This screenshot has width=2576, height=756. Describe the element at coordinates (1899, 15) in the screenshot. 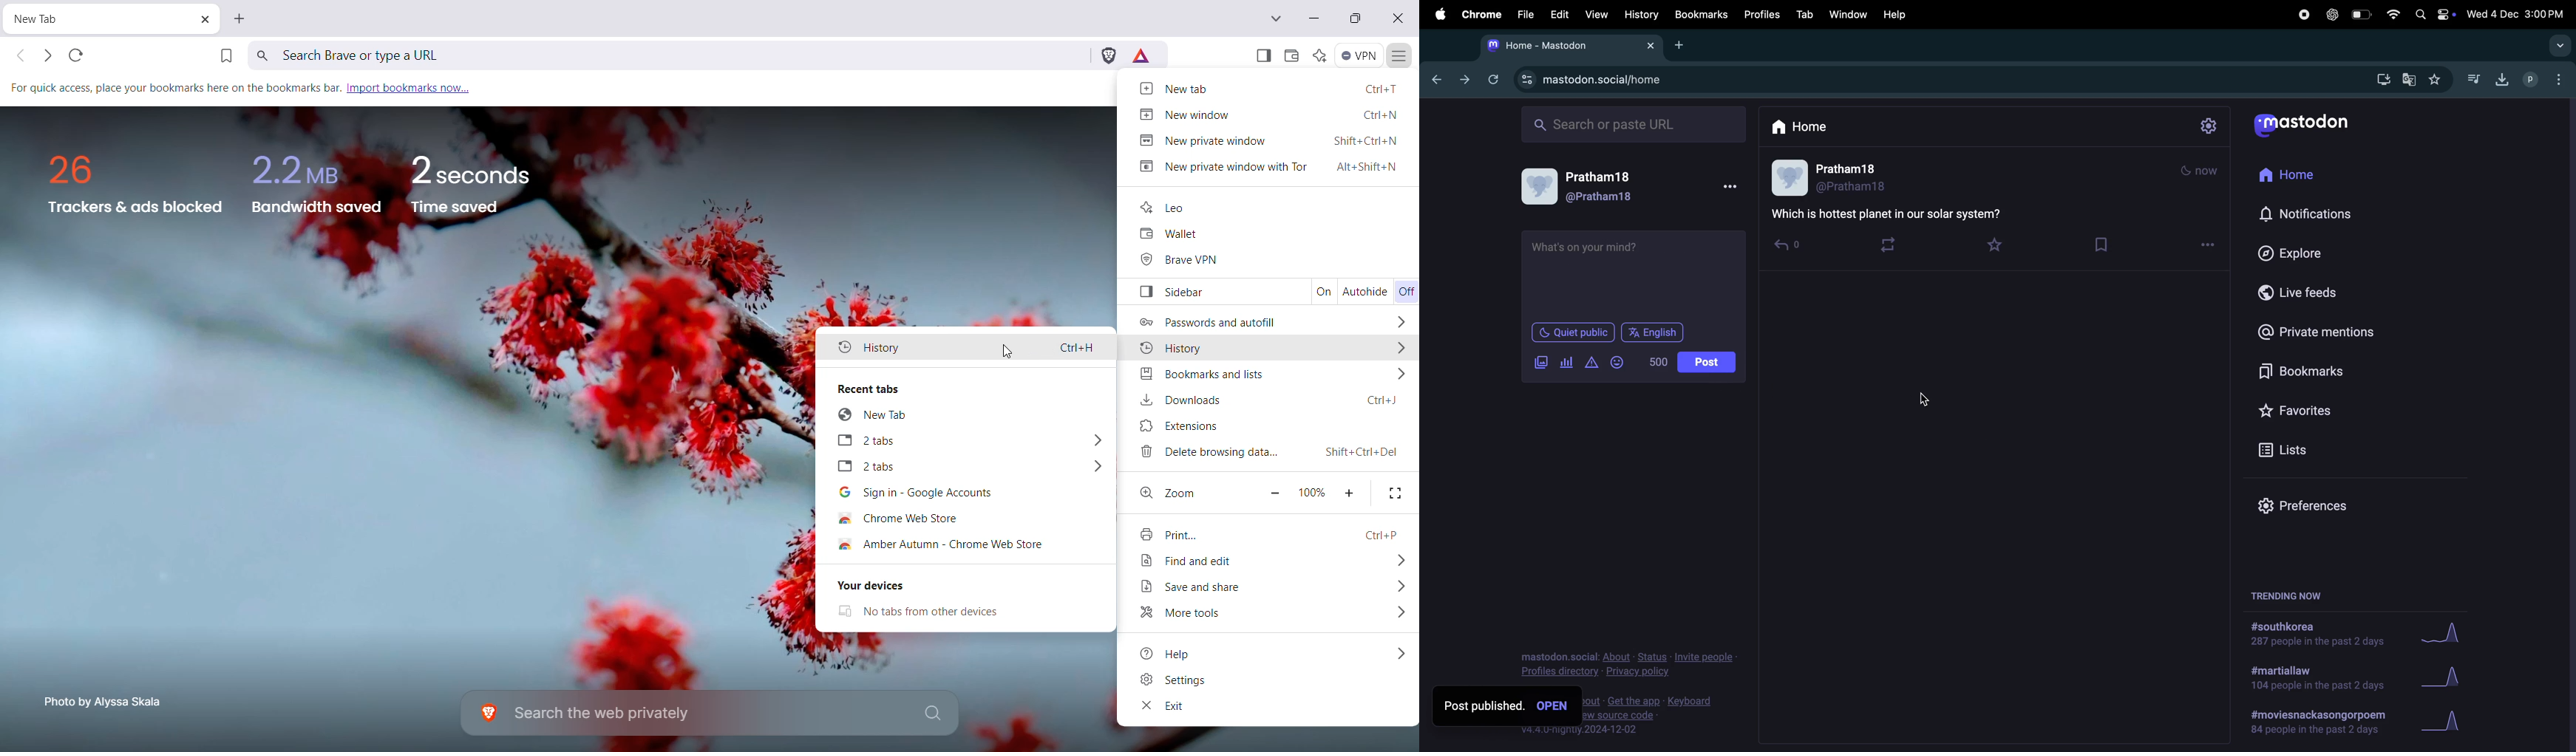

I see `help` at that location.